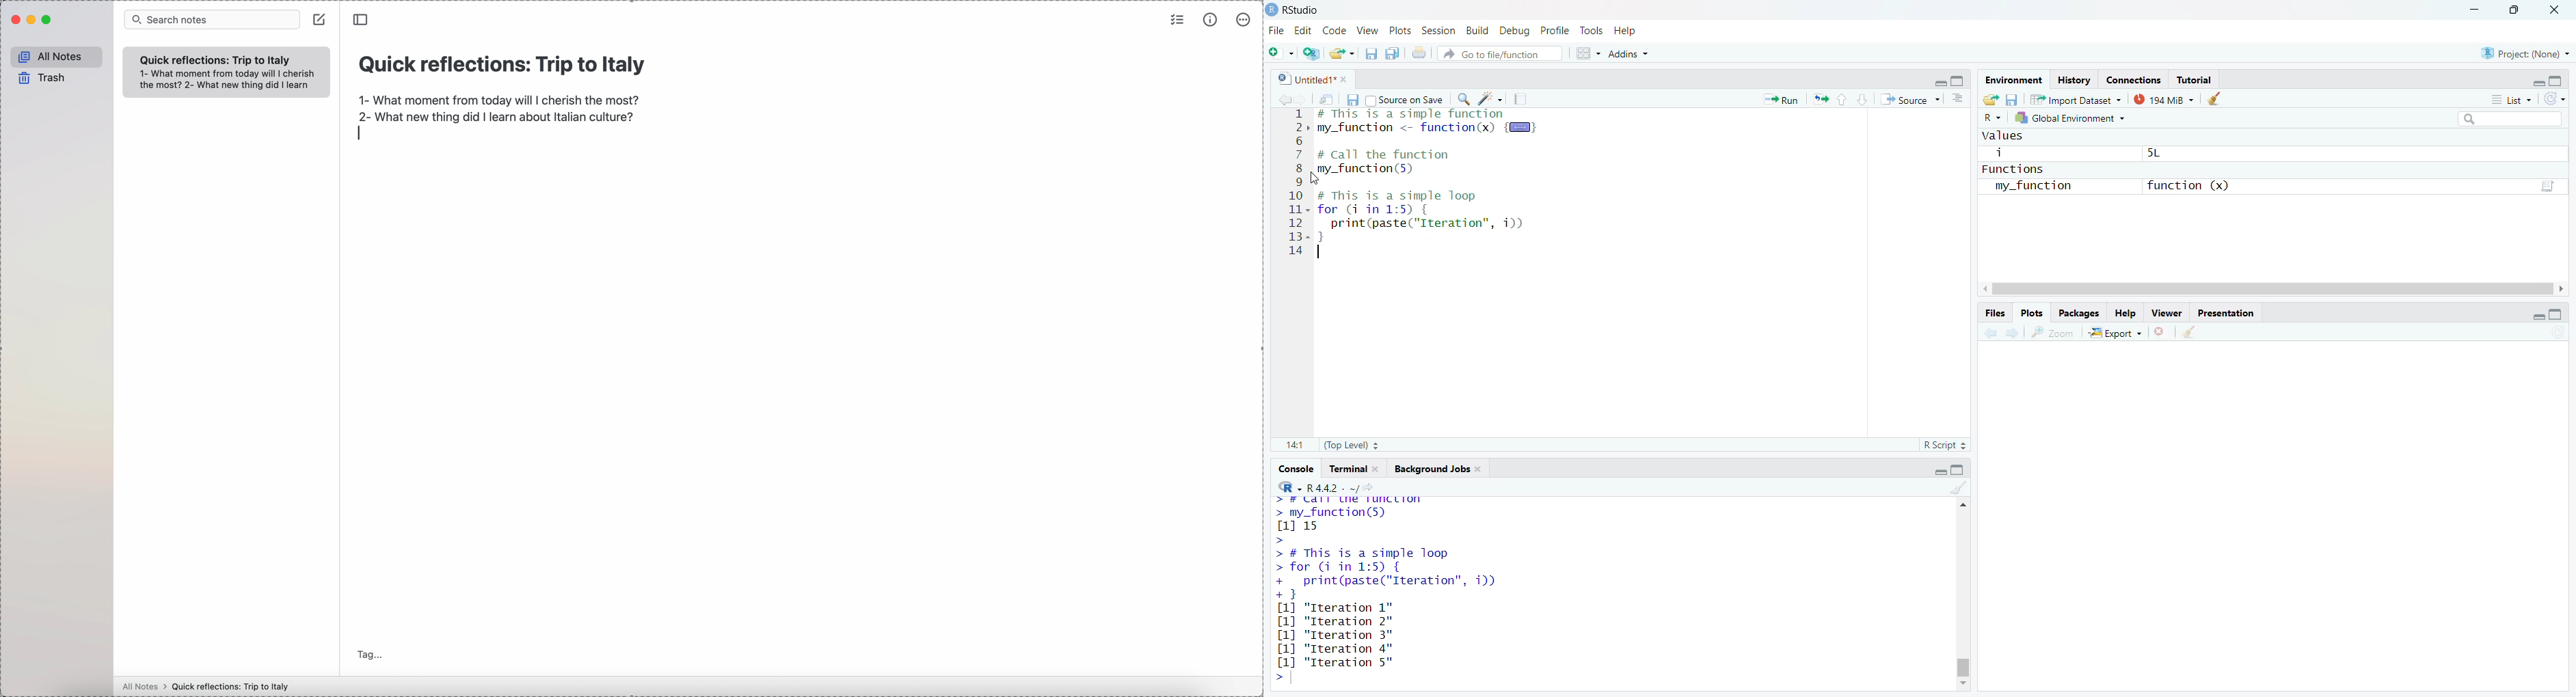 The width and height of the screenshot is (2576, 700). Describe the element at coordinates (52, 55) in the screenshot. I see `all notes` at that location.